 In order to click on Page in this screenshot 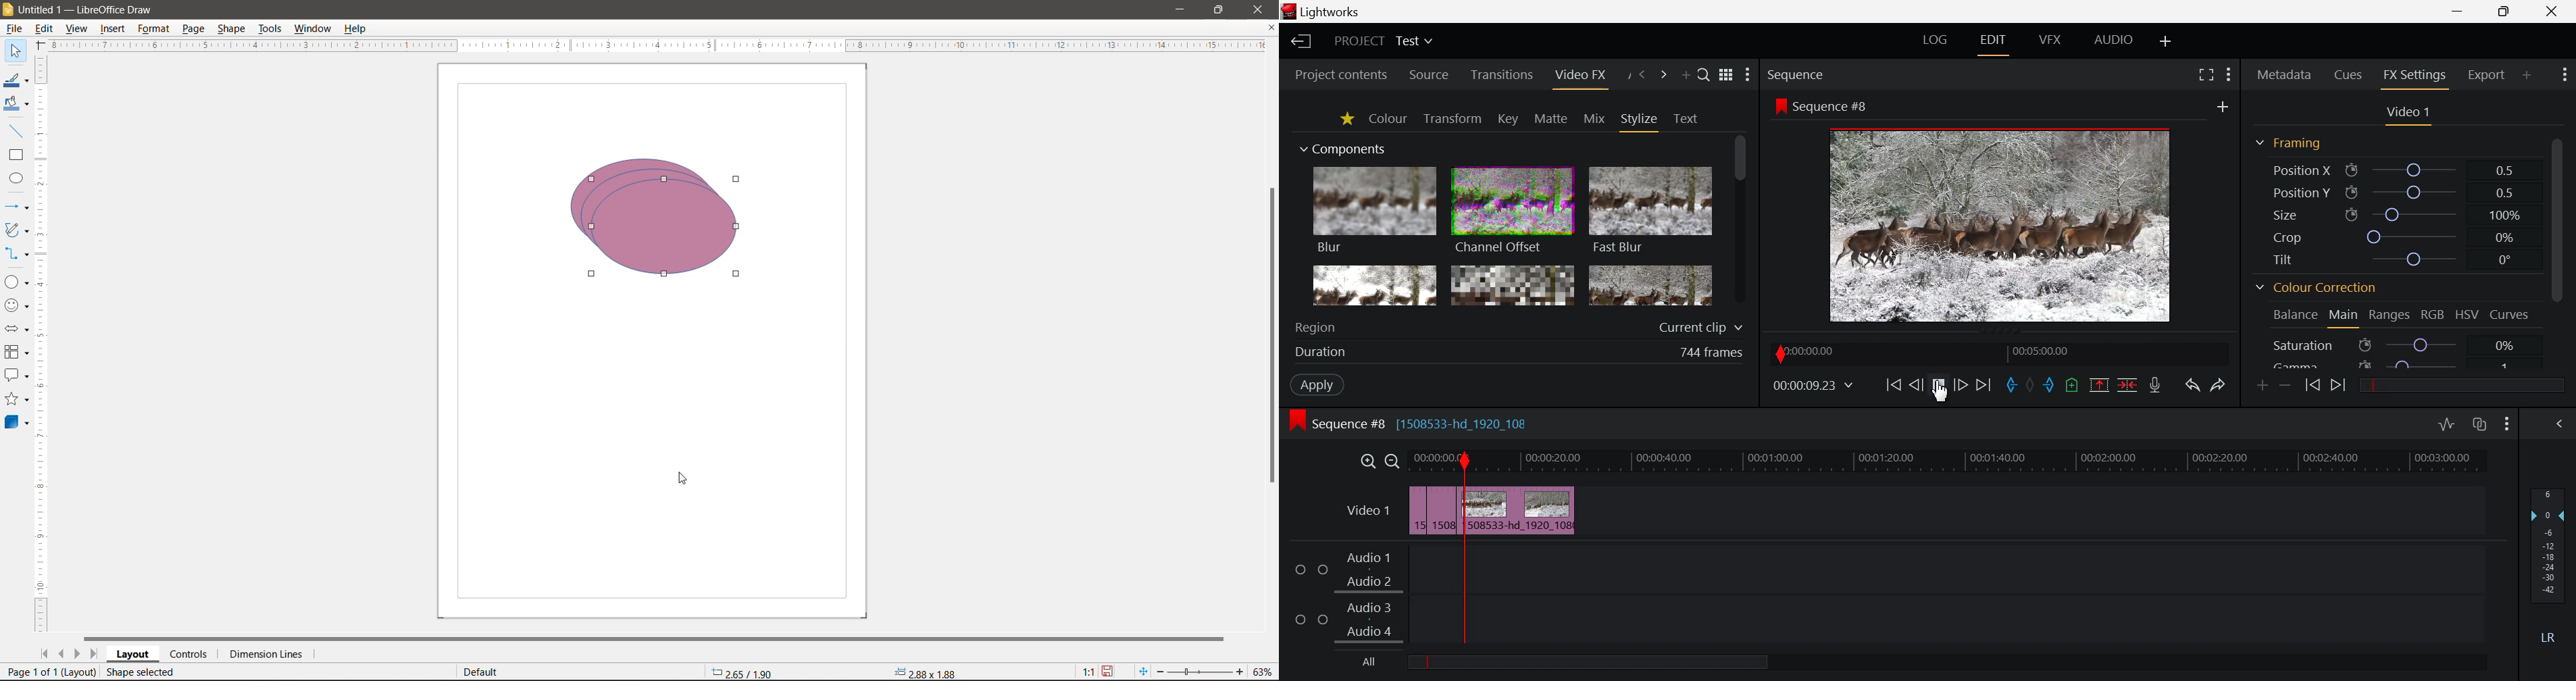, I will do `click(193, 30)`.